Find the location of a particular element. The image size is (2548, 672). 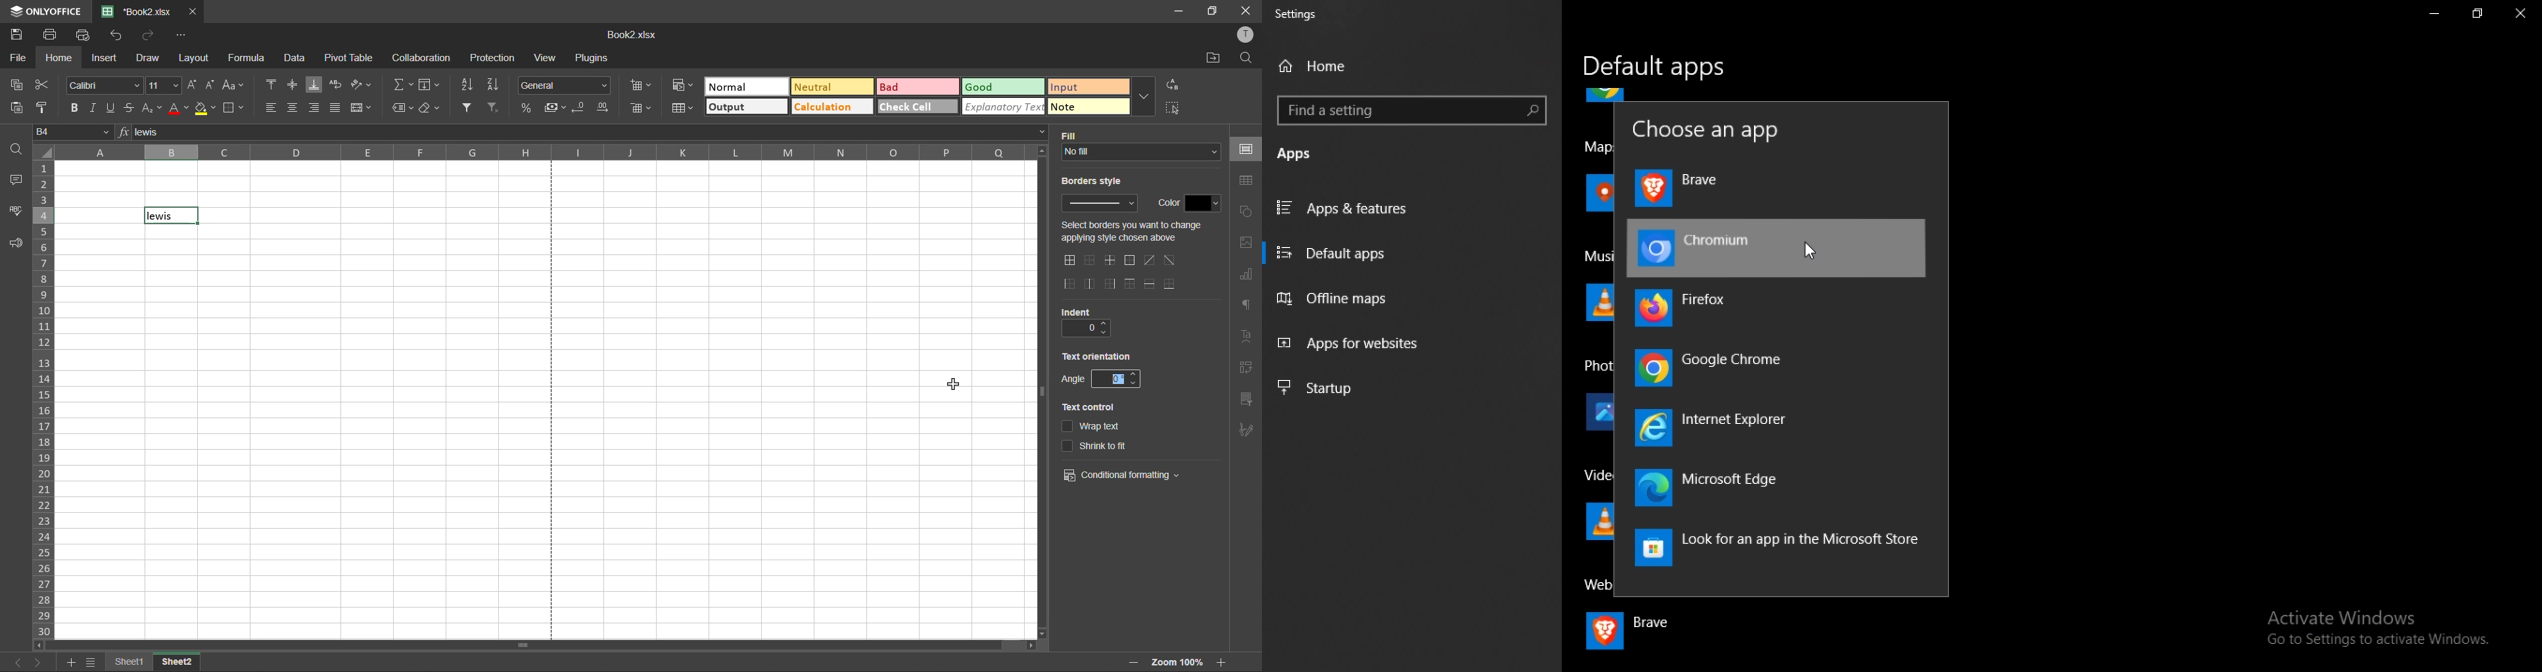

wrap text is located at coordinates (335, 85).